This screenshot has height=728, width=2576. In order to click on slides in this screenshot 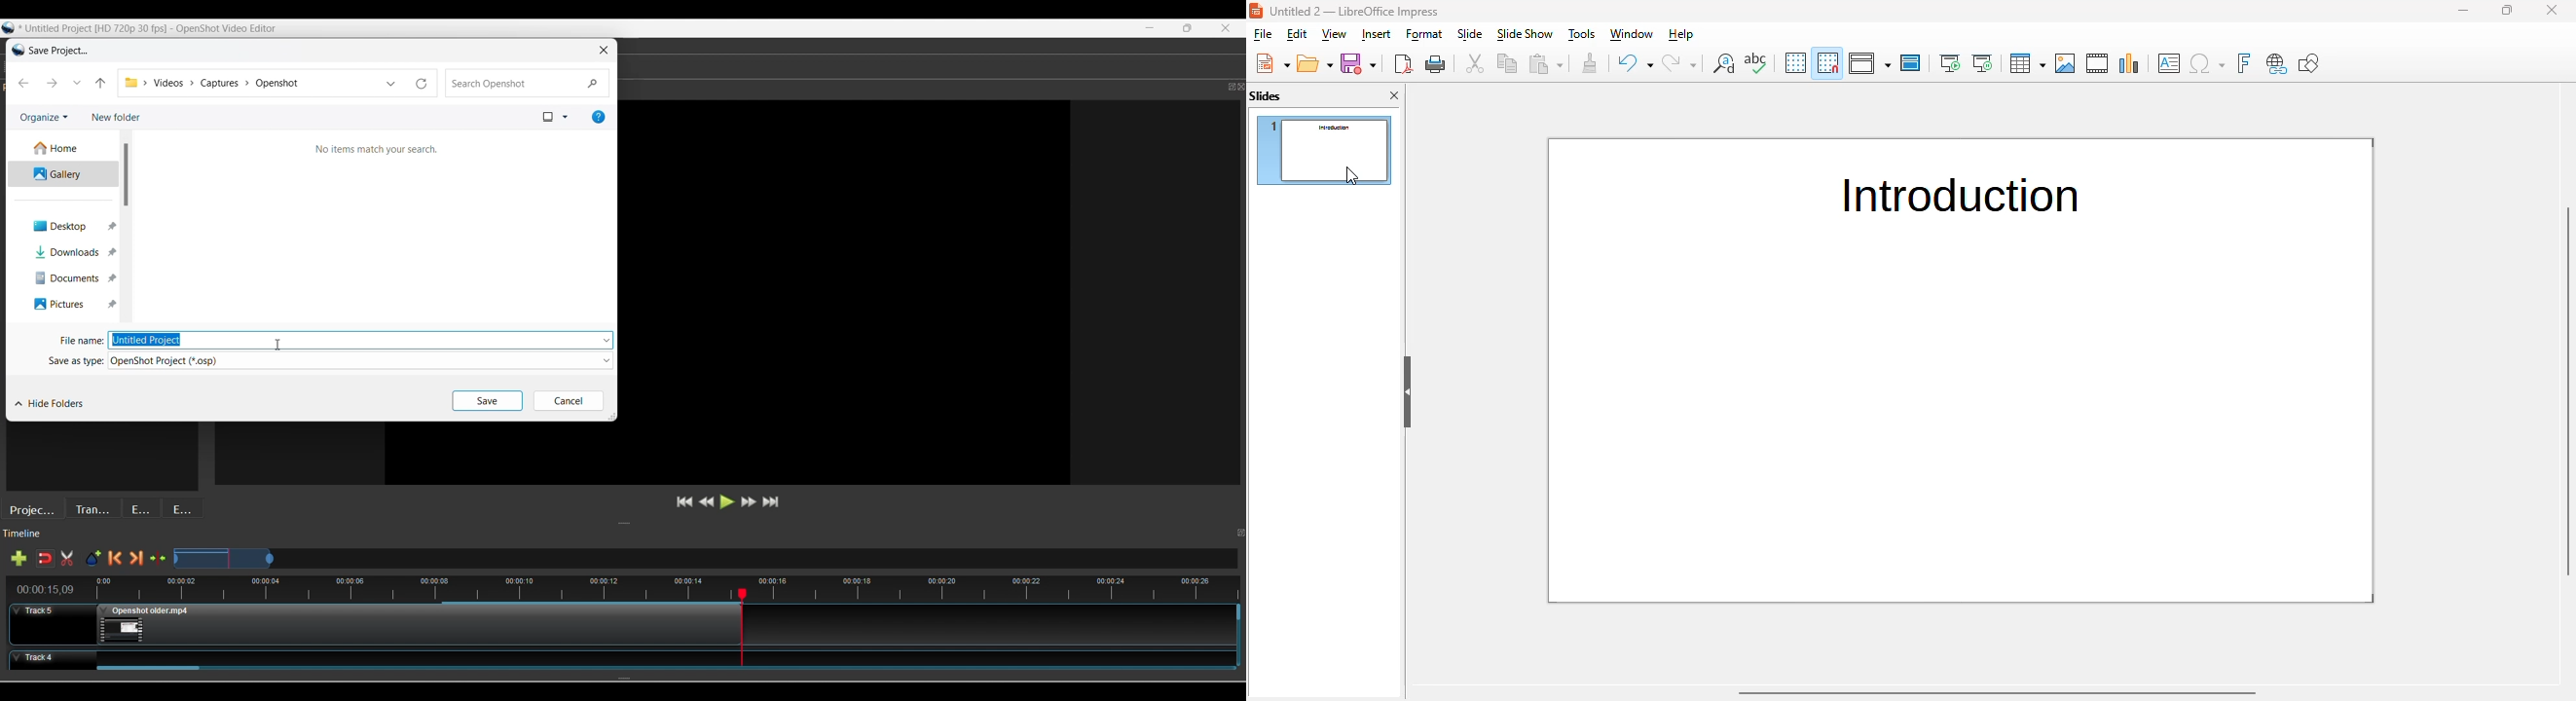, I will do `click(1266, 95)`.